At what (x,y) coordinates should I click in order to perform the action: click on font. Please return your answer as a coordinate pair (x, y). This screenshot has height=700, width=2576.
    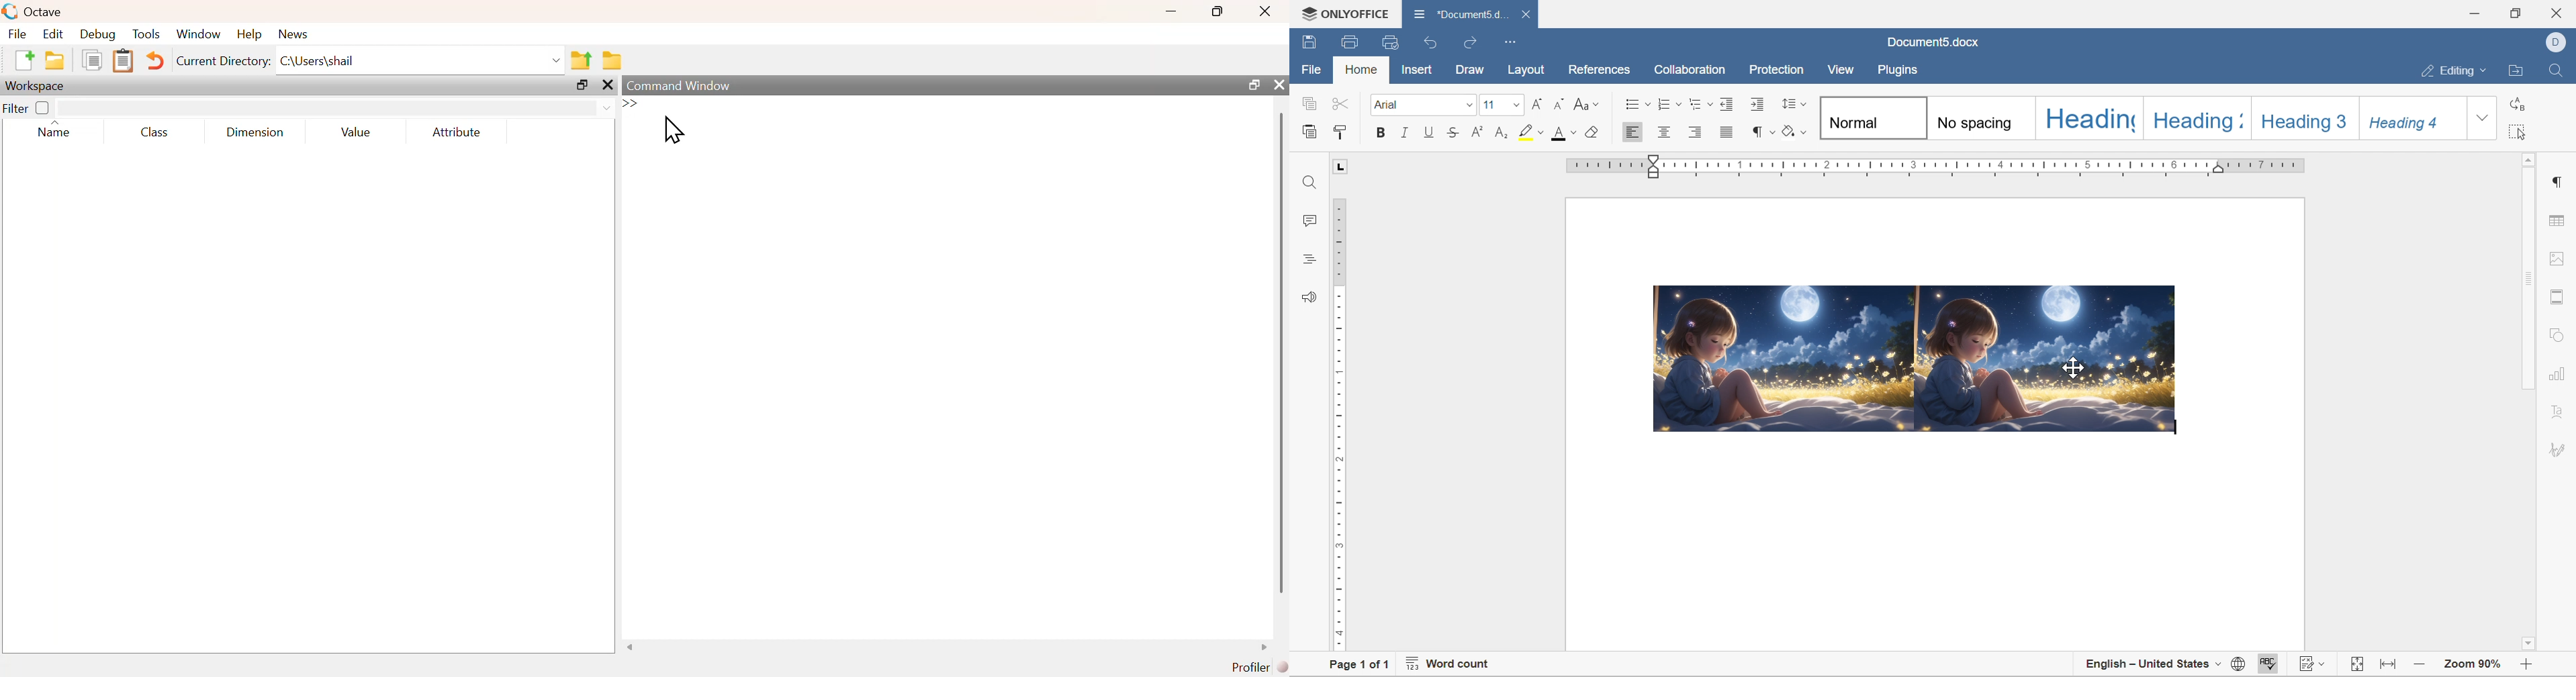
    Looking at the image, I should click on (1390, 104).